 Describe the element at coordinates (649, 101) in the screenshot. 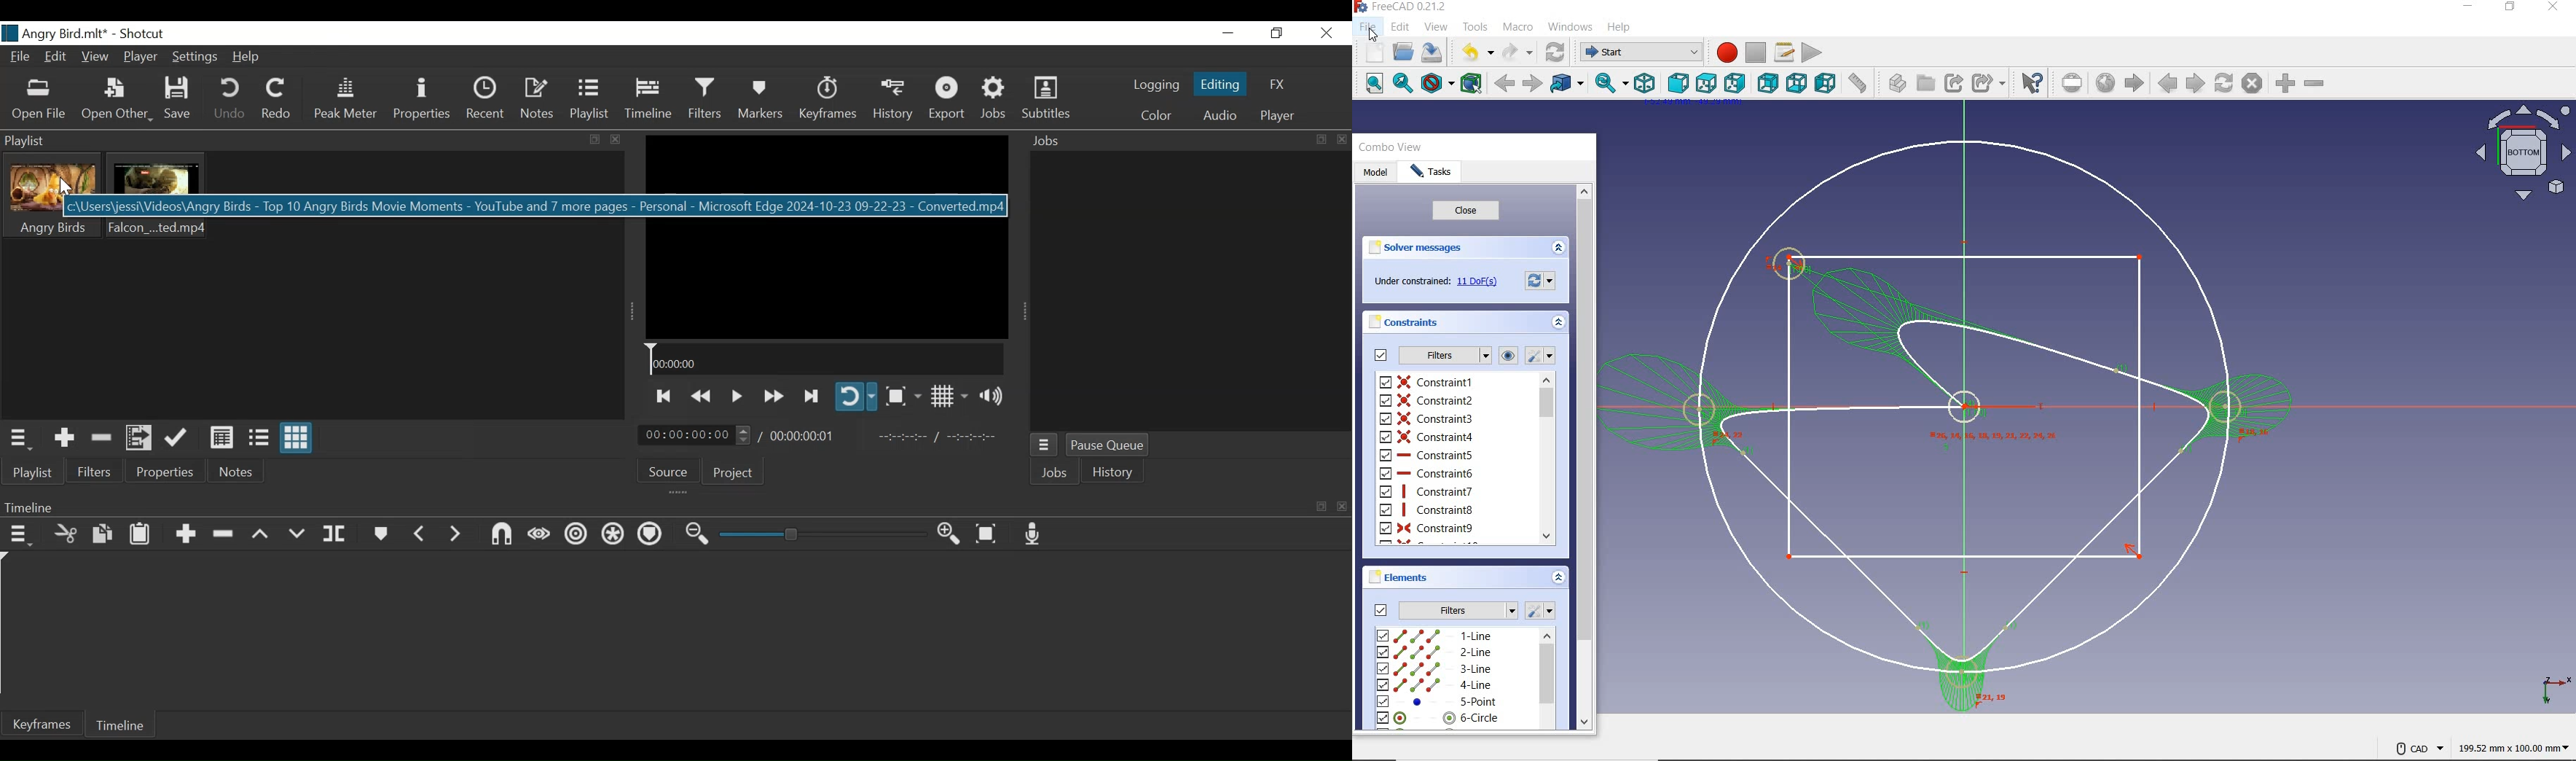

I see `Timeline` at that location.